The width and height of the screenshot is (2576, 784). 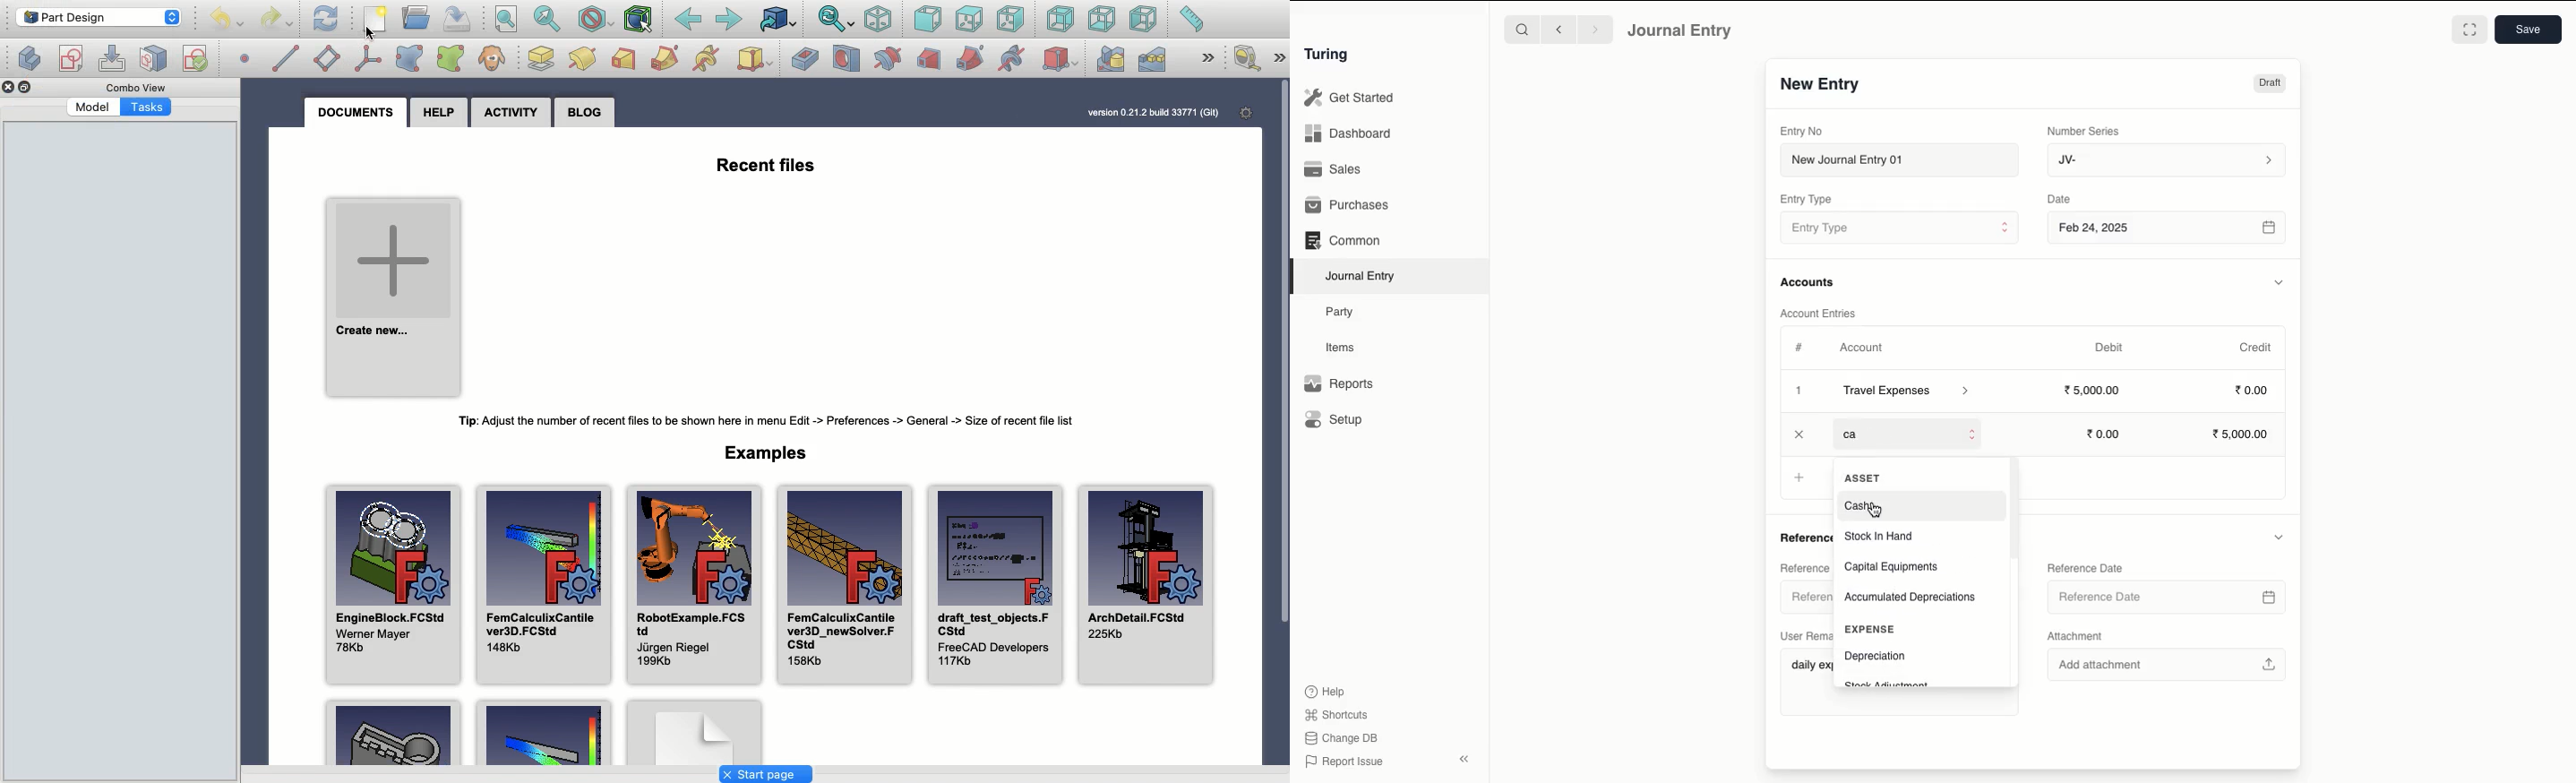 What do you see at coordinates (1899, 227) in the screenshot?
I see `Entry Type` at bounding box center [1899, 227].